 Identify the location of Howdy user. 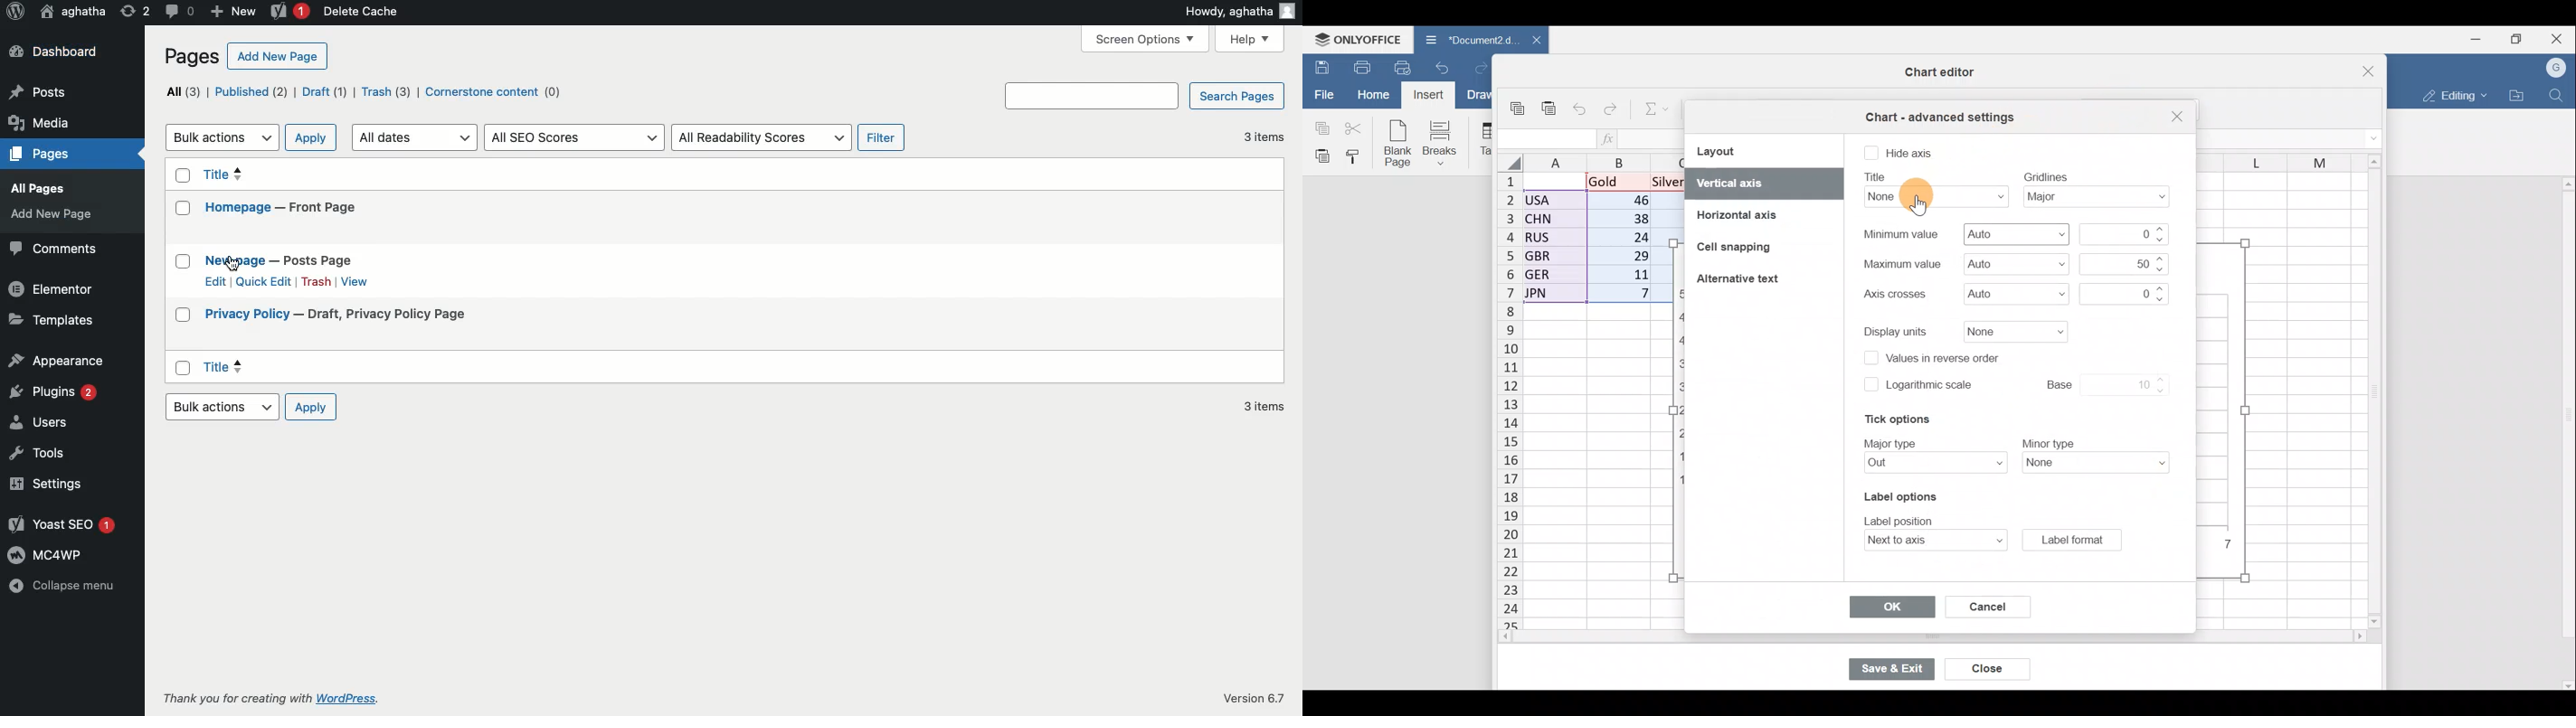
(1238, 11).